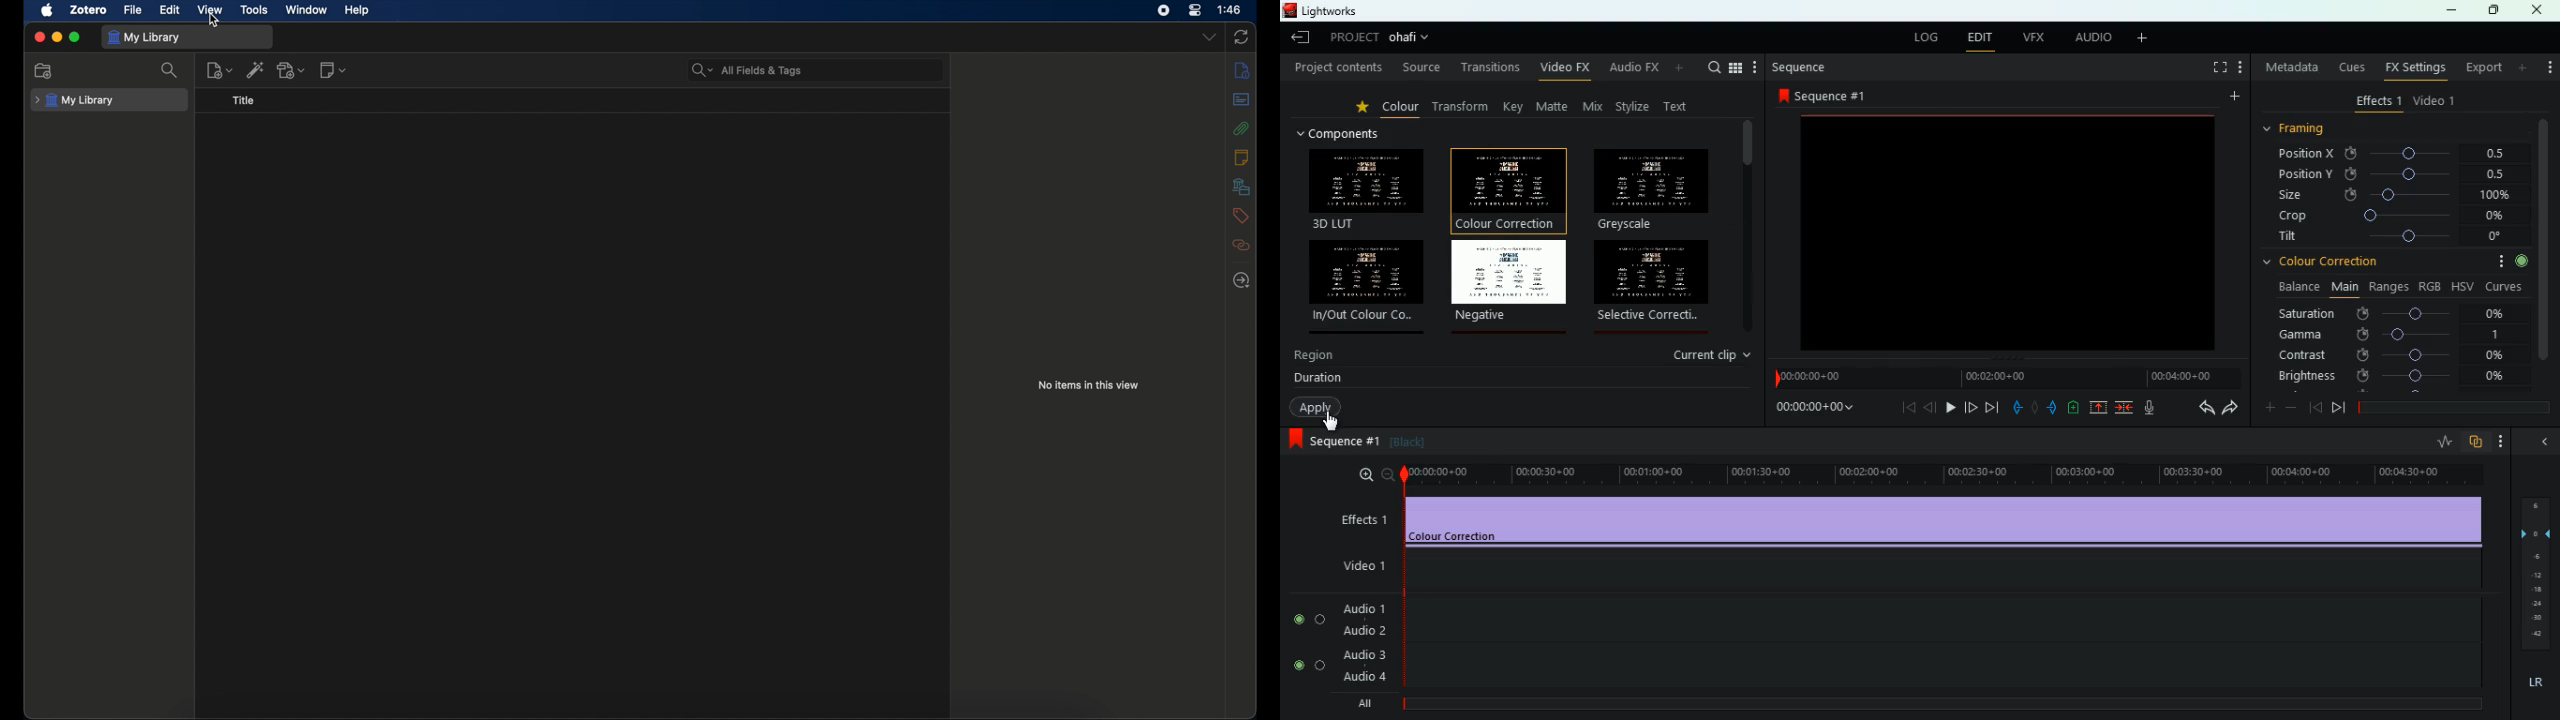 The image size is (2576, 728). What do you see at coordinates (1360, 516) in the screenshot?
I see `effect` at bounding box center [1360, 516].